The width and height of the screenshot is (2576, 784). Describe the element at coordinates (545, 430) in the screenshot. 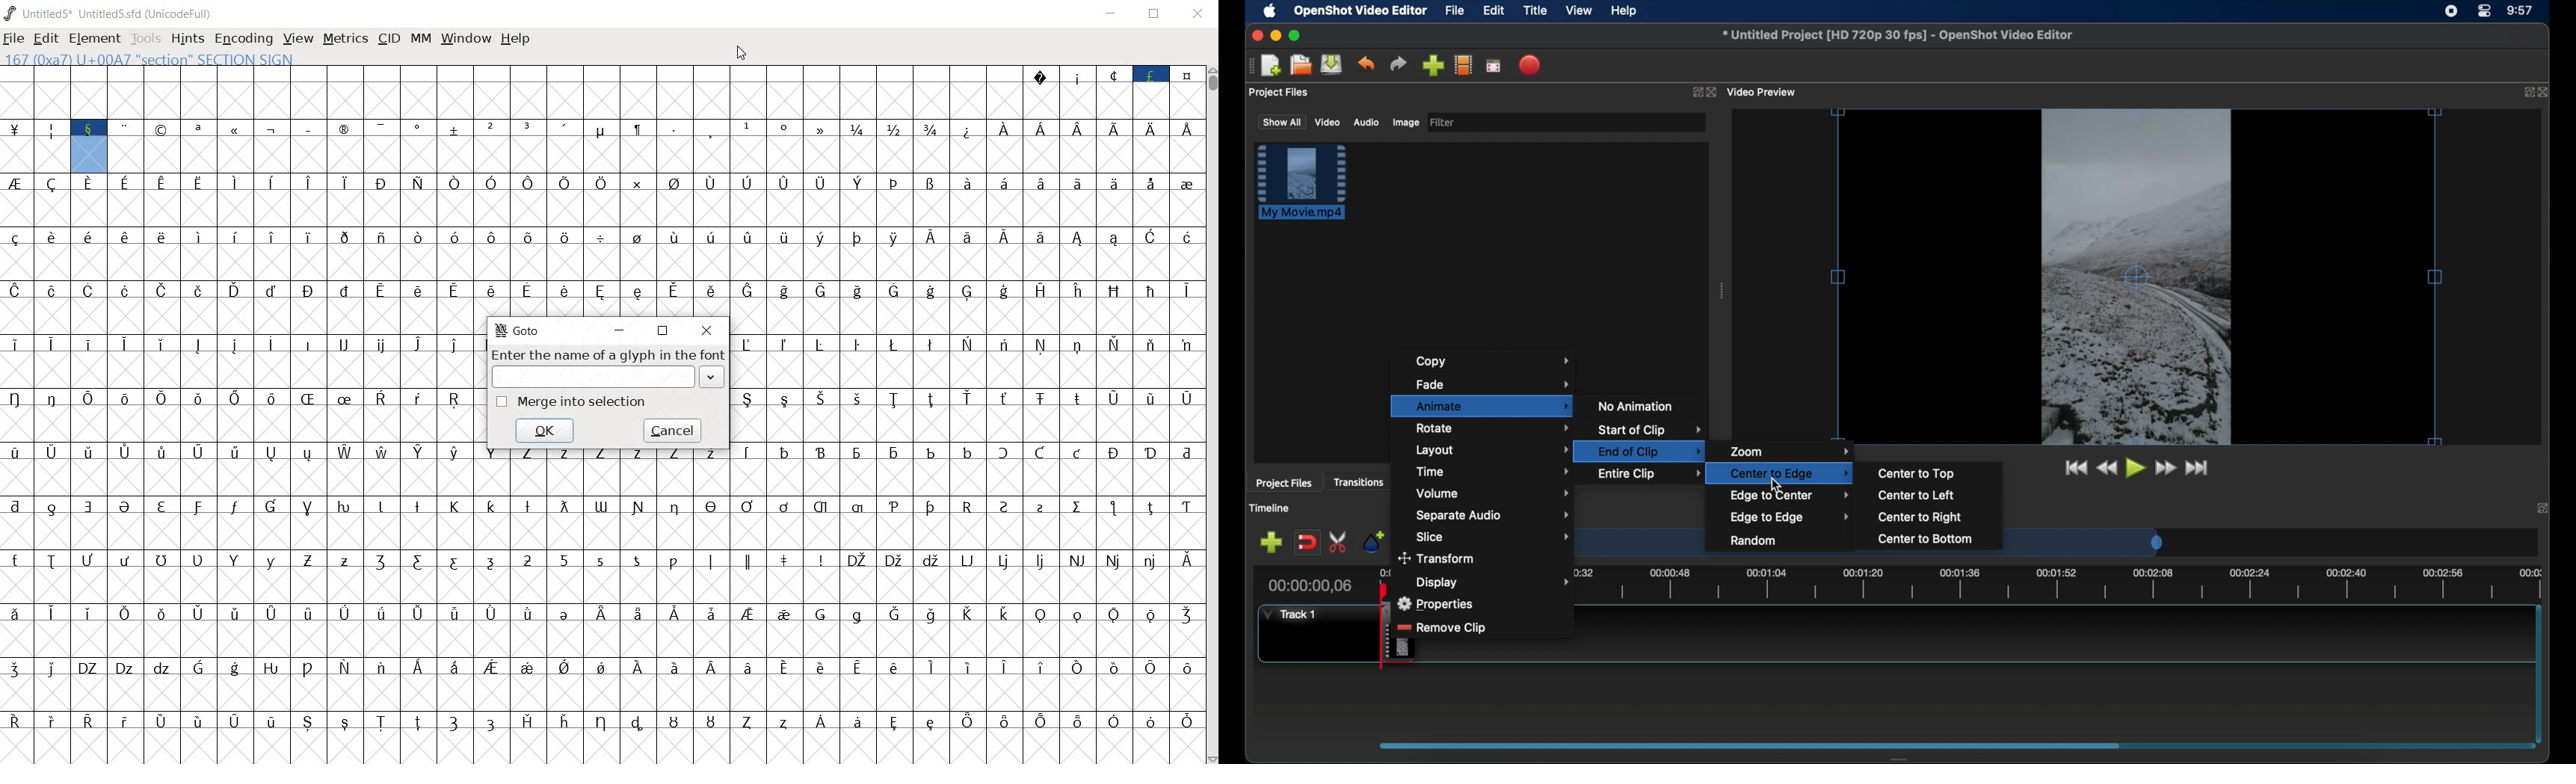

I see `ok` at that location.